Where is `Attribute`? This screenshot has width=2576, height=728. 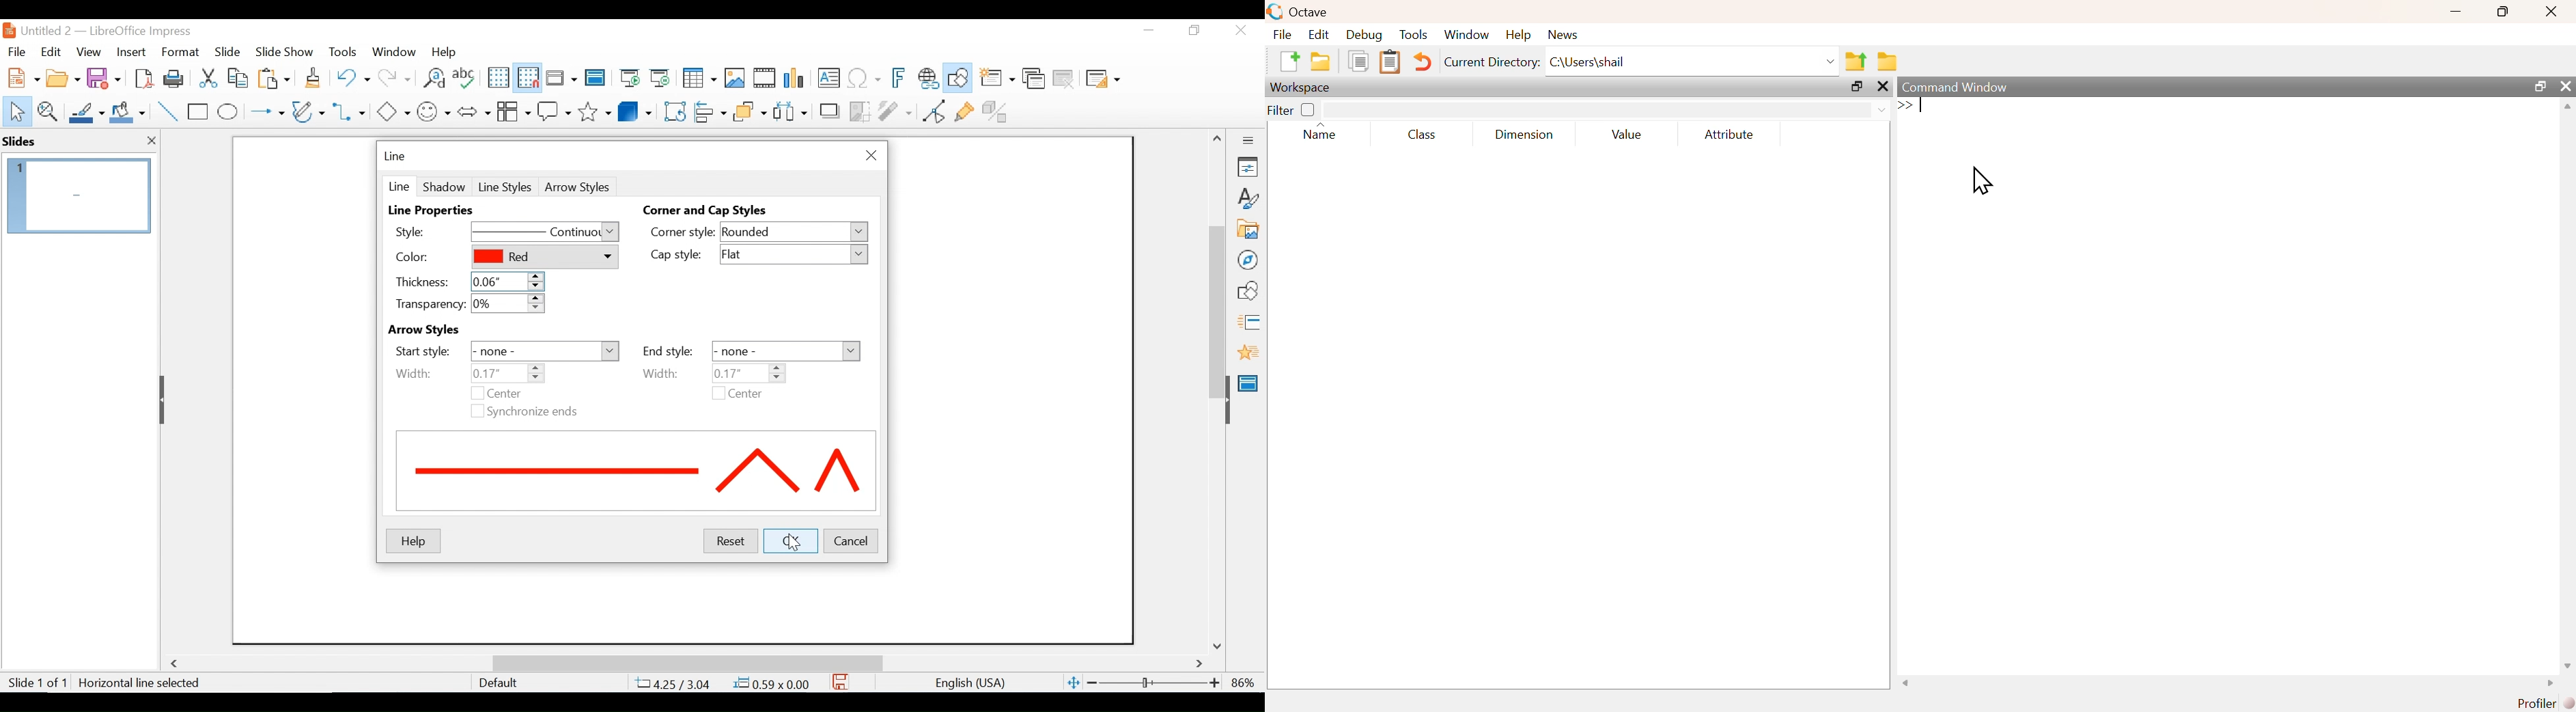 Attribute is located at coordinates (1730, 134).